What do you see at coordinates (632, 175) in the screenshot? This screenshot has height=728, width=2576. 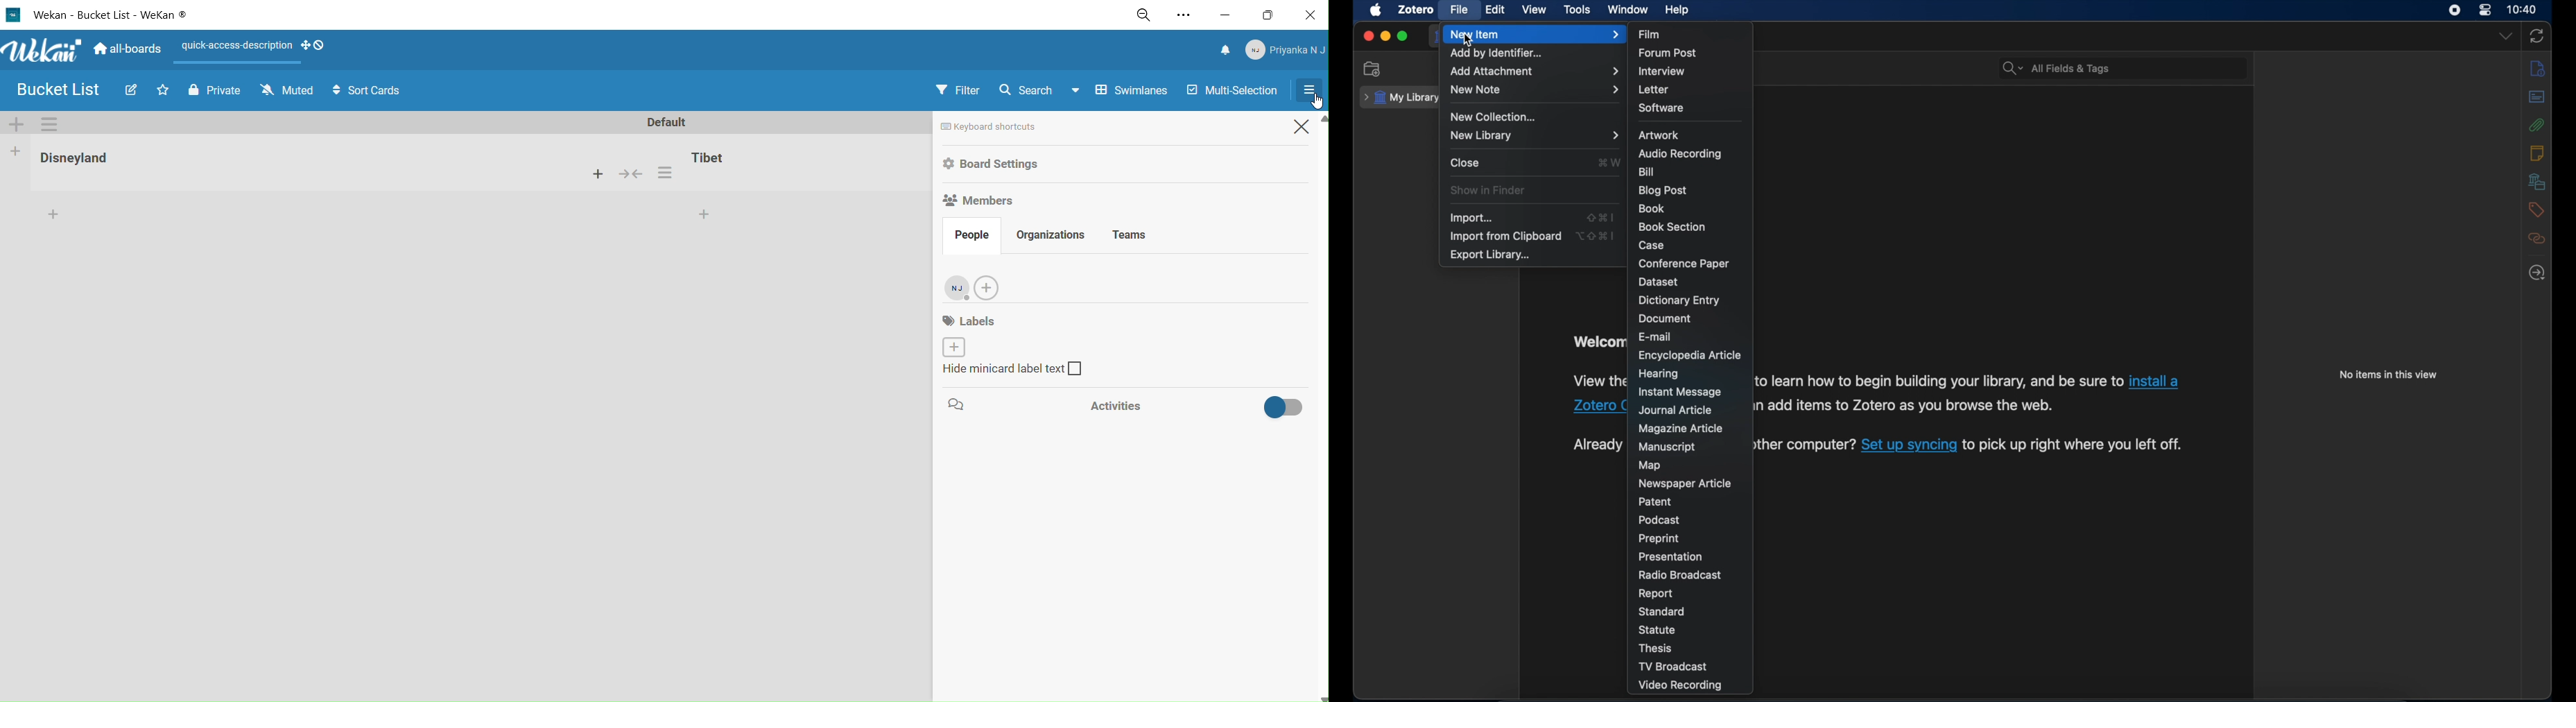 I see `merge cards` at bounding box center [632, 175].